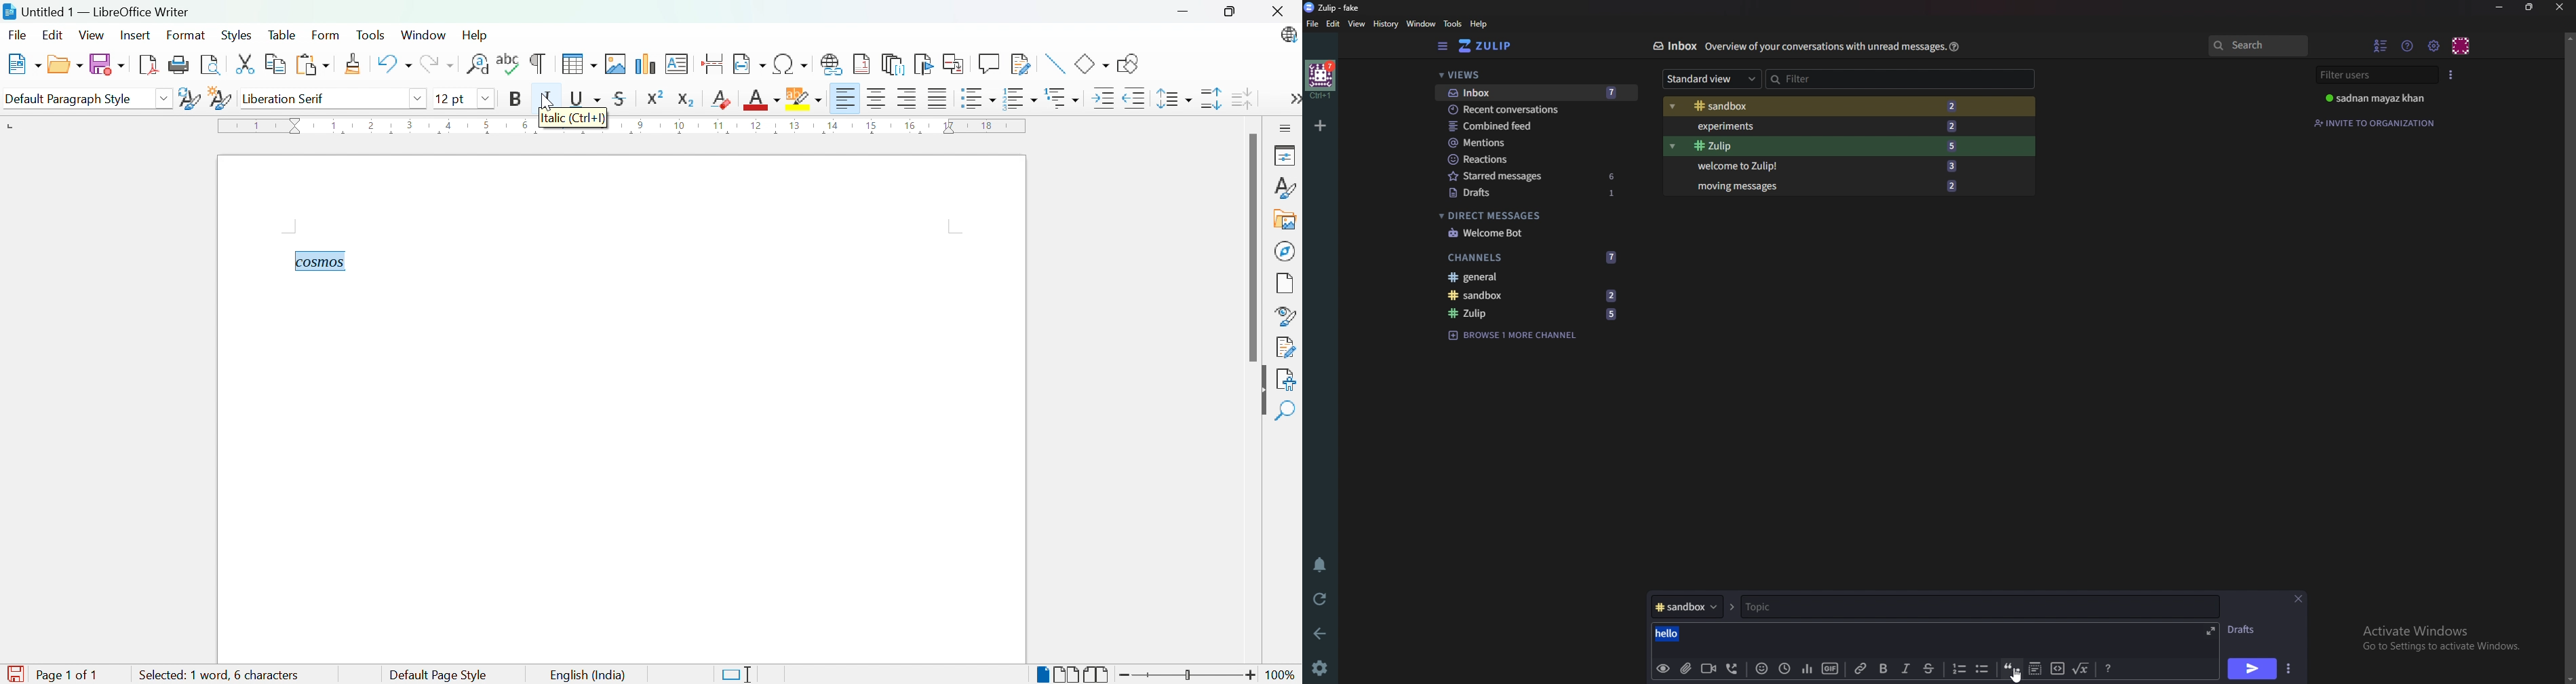 The height and width of the screenshot is (700, 2576). Describe the element at coordinates (1443, 46) in the screenshot. I see `sidebar` at that location.